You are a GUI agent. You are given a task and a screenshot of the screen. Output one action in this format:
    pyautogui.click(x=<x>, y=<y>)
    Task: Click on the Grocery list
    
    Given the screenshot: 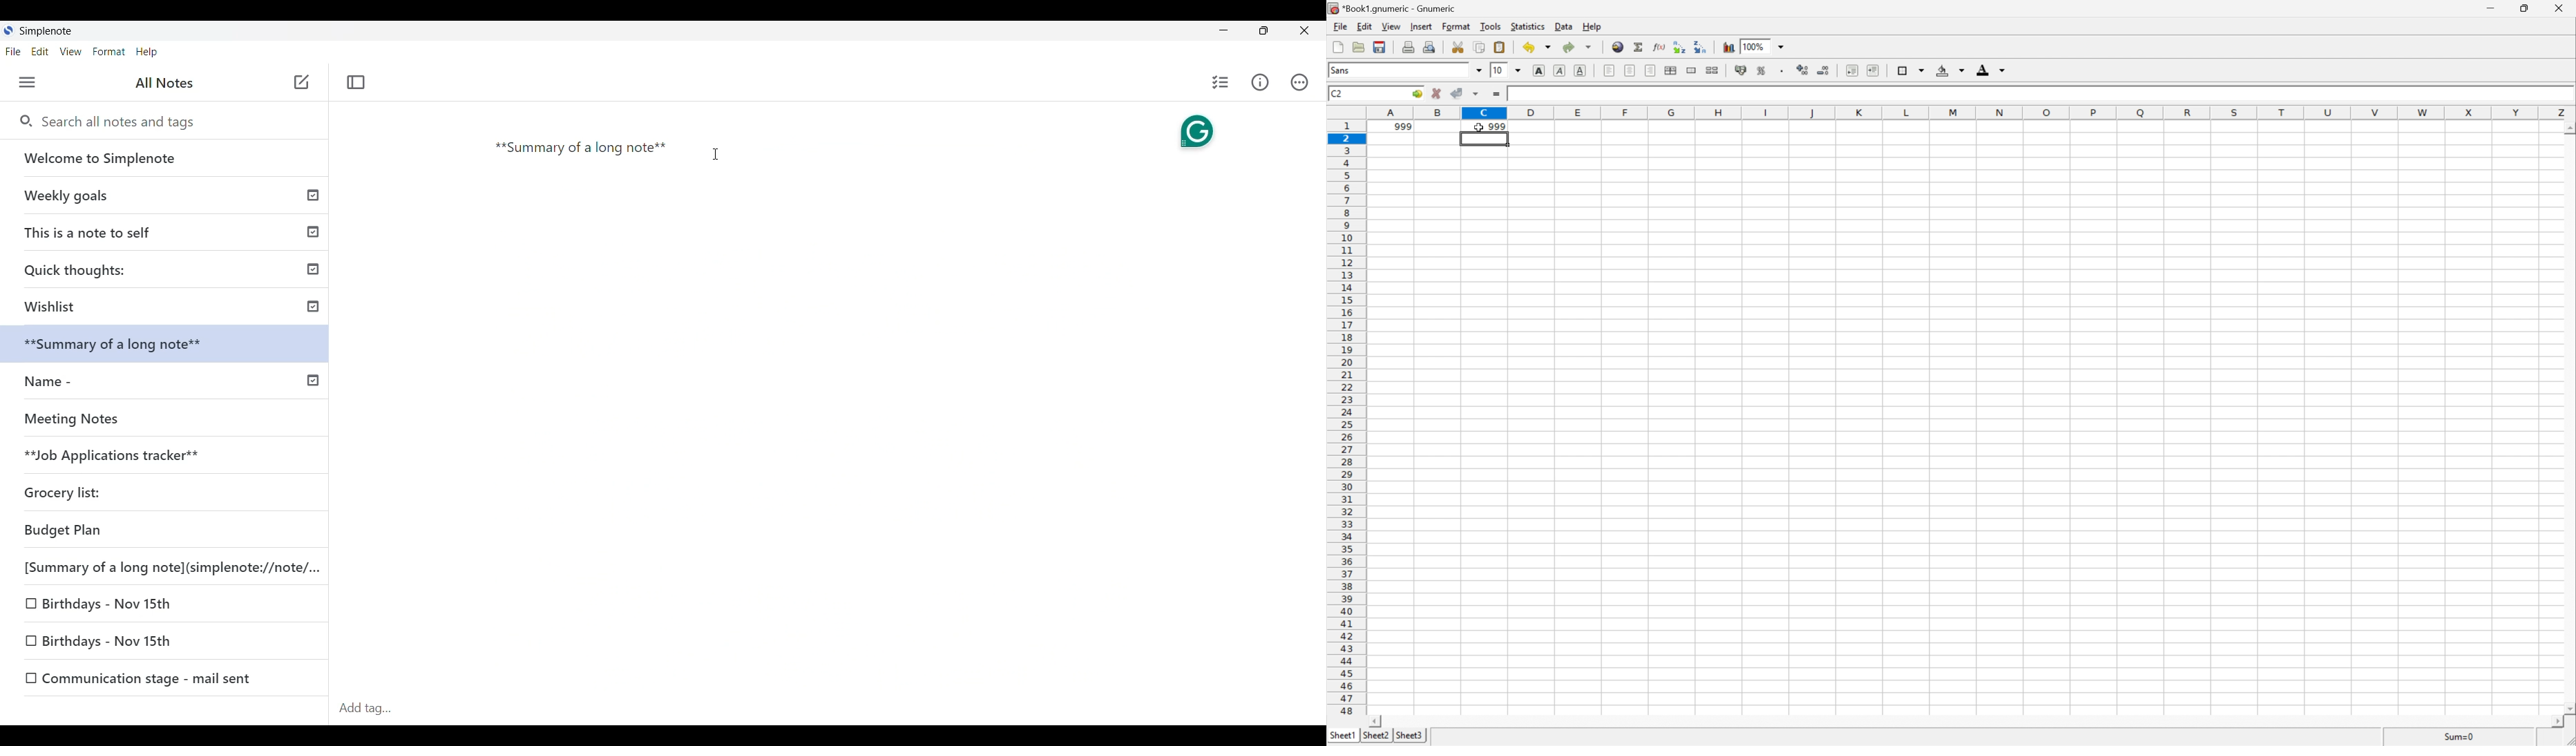 What is the action you would take?
    pyautogui.click(x=84, y=486)
    